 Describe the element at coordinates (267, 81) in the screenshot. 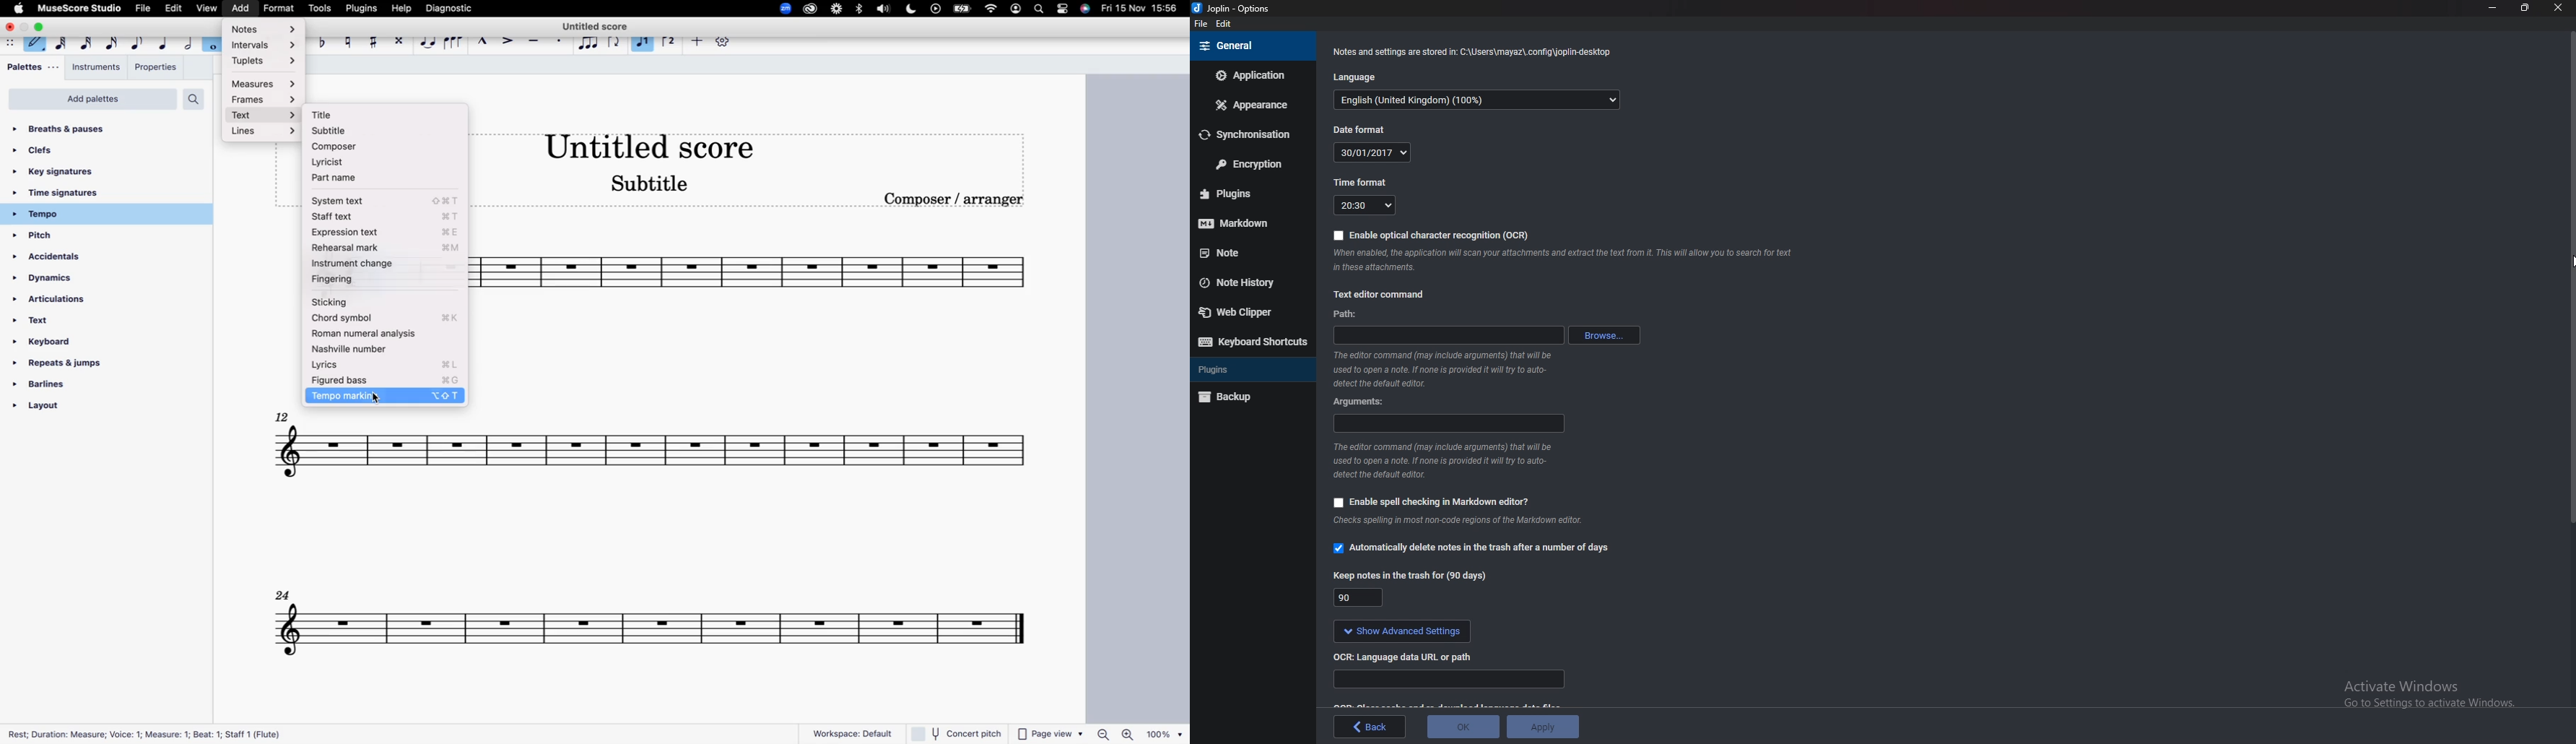

I see `measures` at that location.